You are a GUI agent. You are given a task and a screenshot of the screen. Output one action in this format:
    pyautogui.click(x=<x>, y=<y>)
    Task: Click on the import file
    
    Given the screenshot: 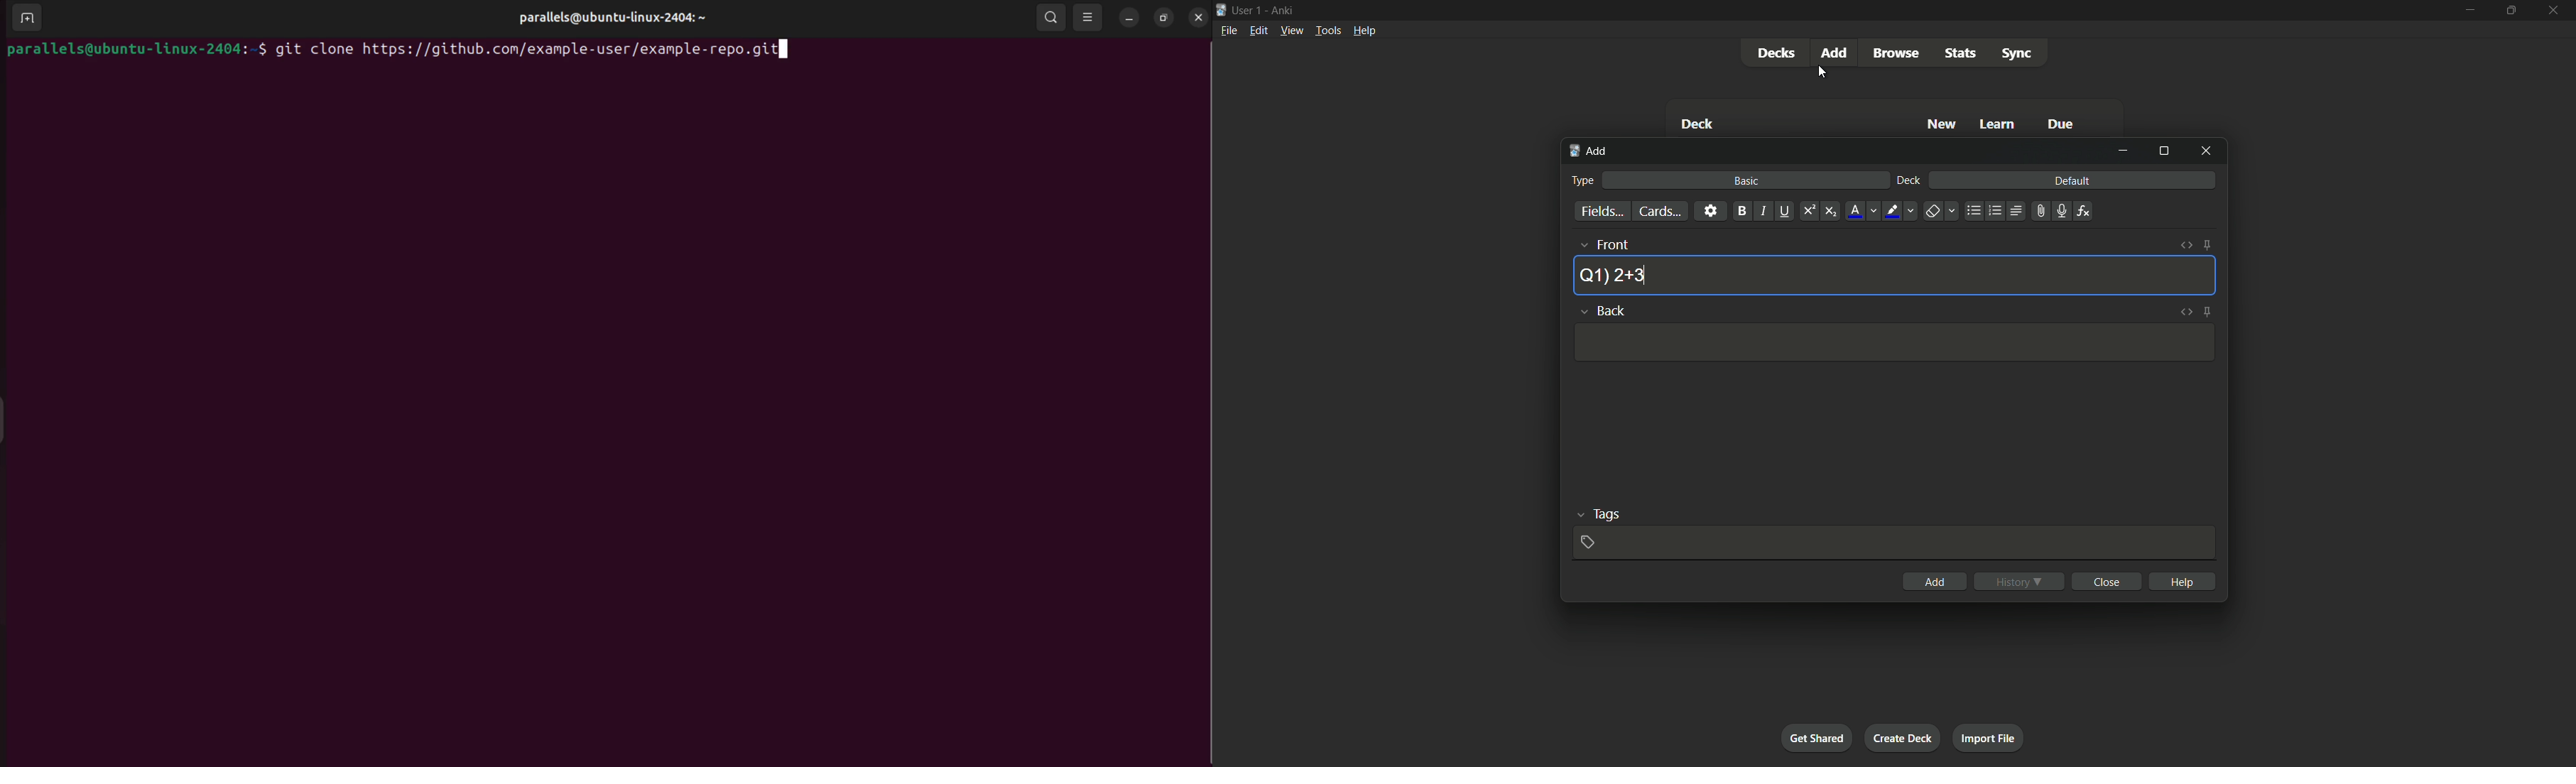 What is the action you would take?
    pyautogui.click(x=1987, y=736)
    